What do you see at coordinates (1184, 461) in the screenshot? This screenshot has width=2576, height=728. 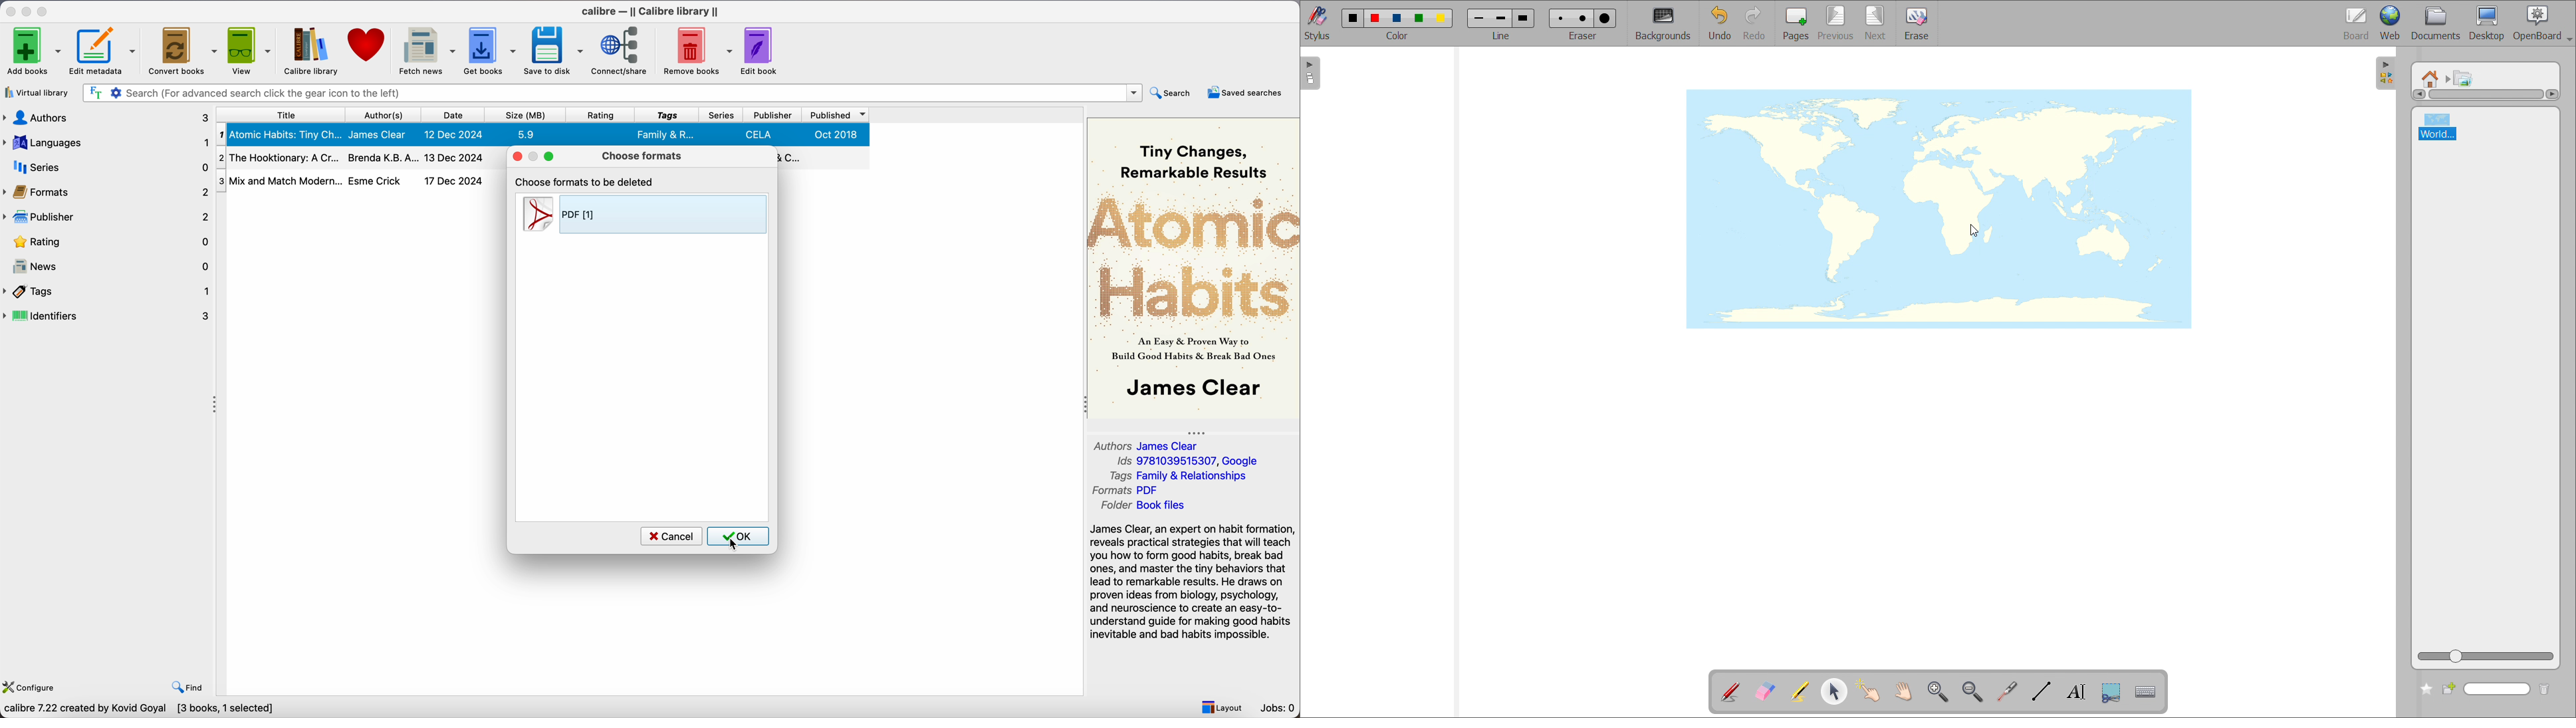 I see `Ids 9781039515307, Google` at bounding box center [1184, 461].